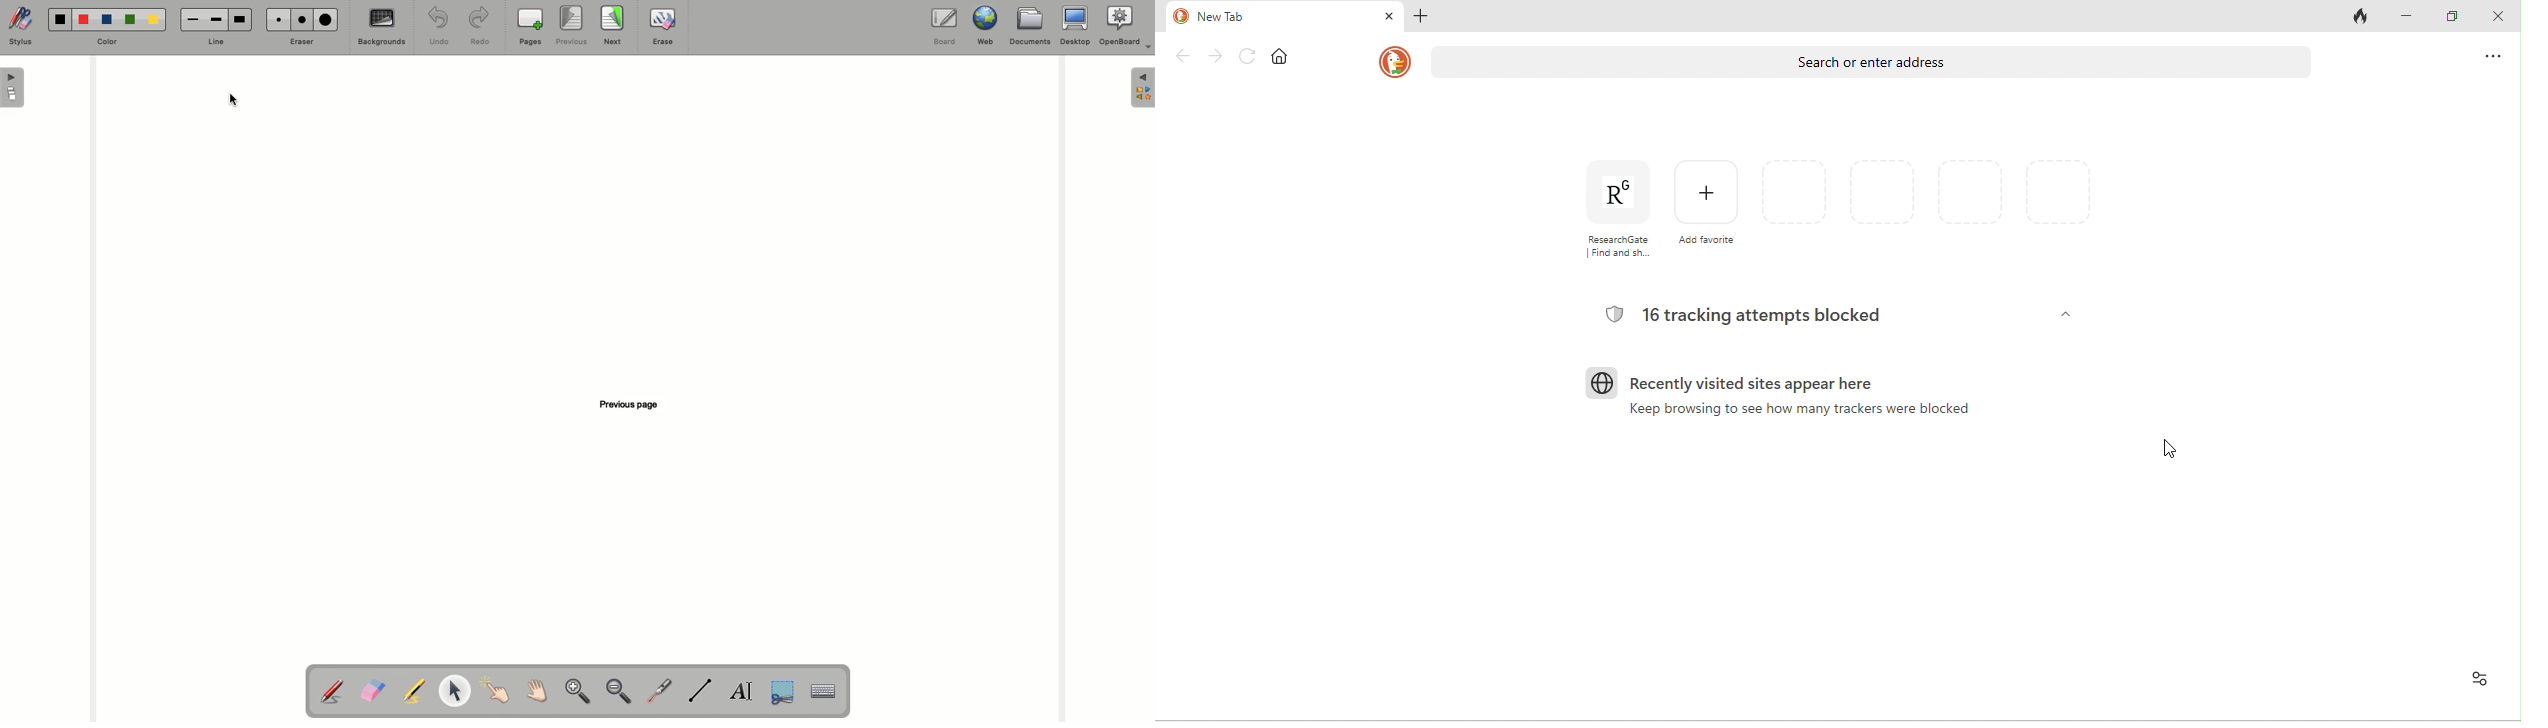 The image size is (2548, 728). I want to click on Erase, so click(663, 26).